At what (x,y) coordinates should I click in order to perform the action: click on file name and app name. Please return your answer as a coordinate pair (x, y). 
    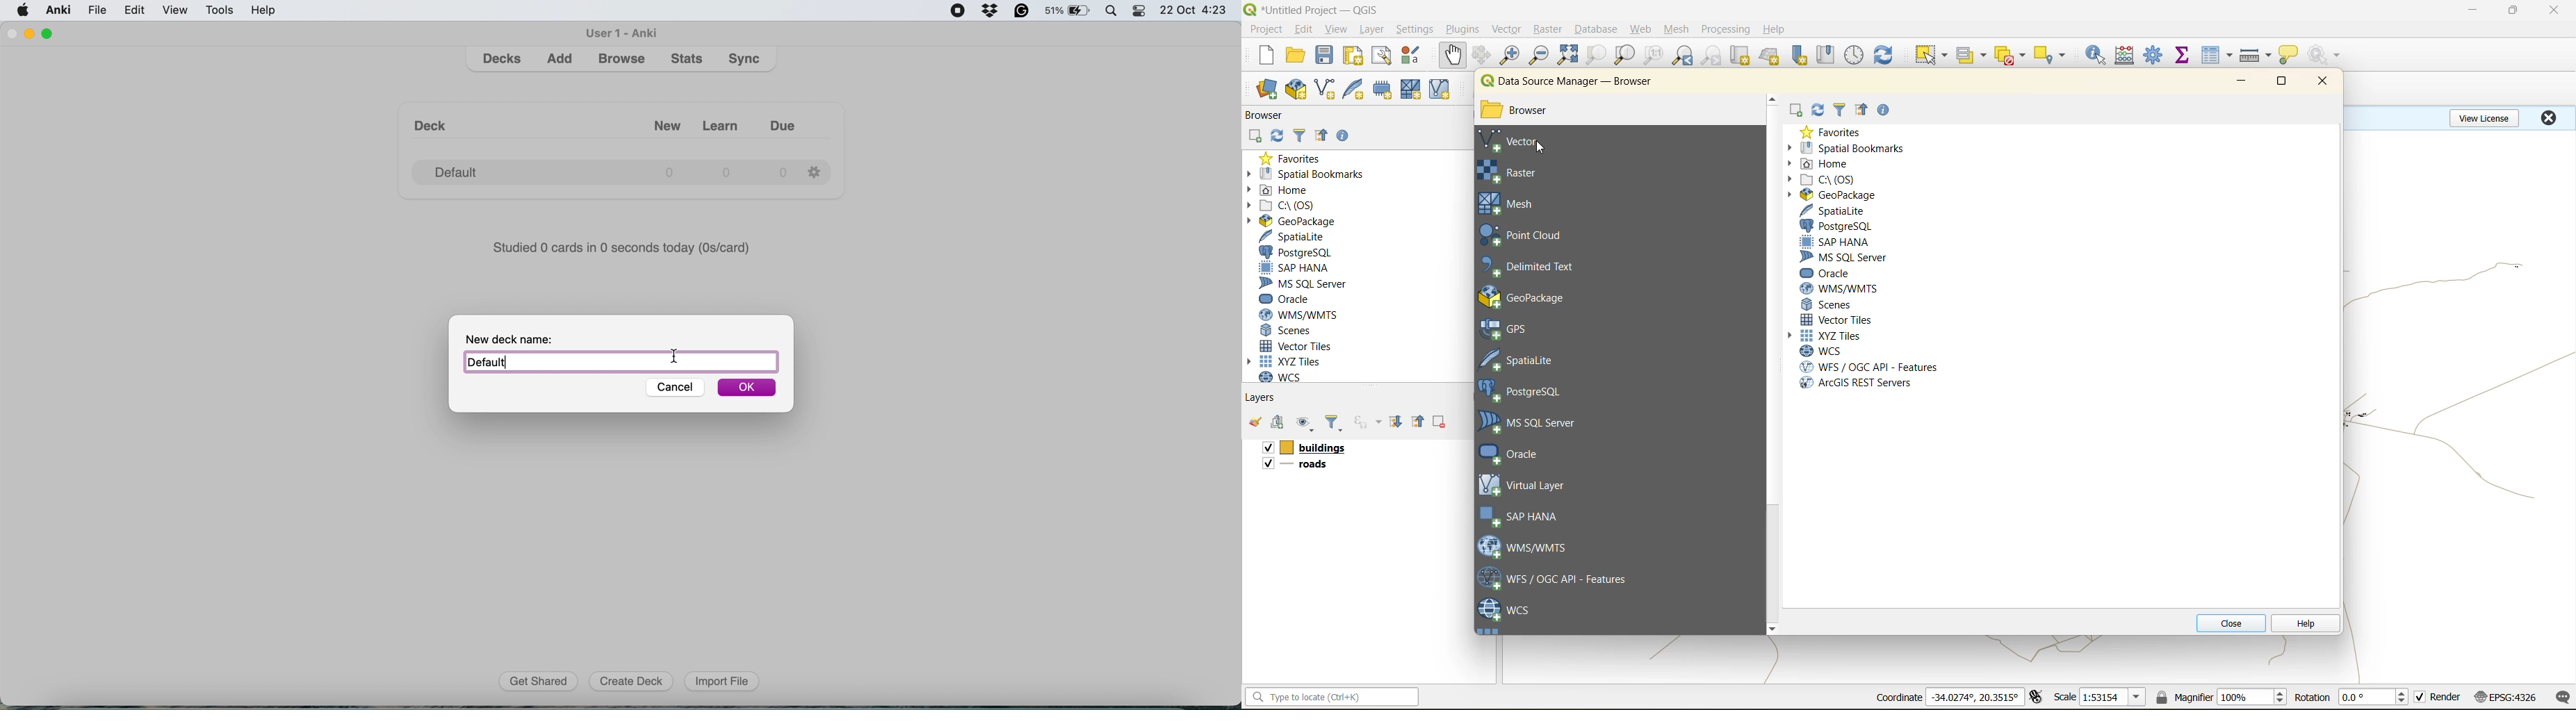
    Looking at the image, I should click on (1315, 9).